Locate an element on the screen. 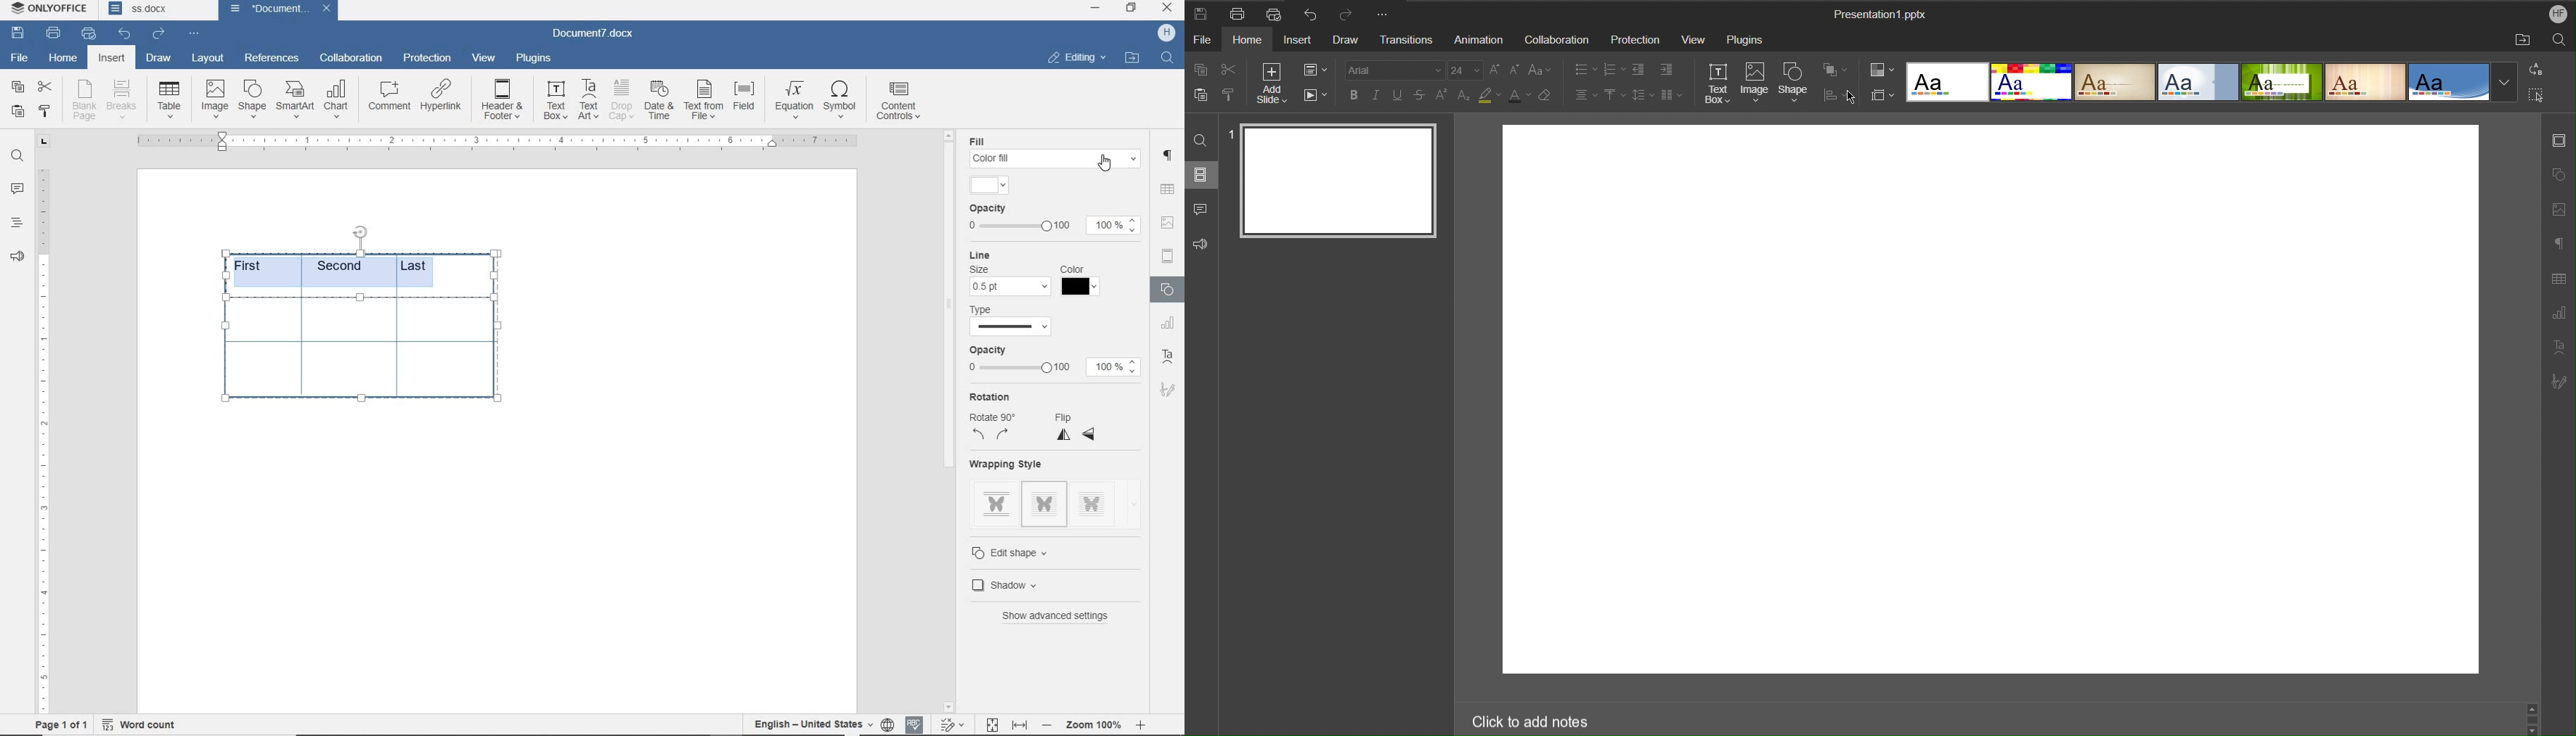  text from file is located at coordinates (704, 99).